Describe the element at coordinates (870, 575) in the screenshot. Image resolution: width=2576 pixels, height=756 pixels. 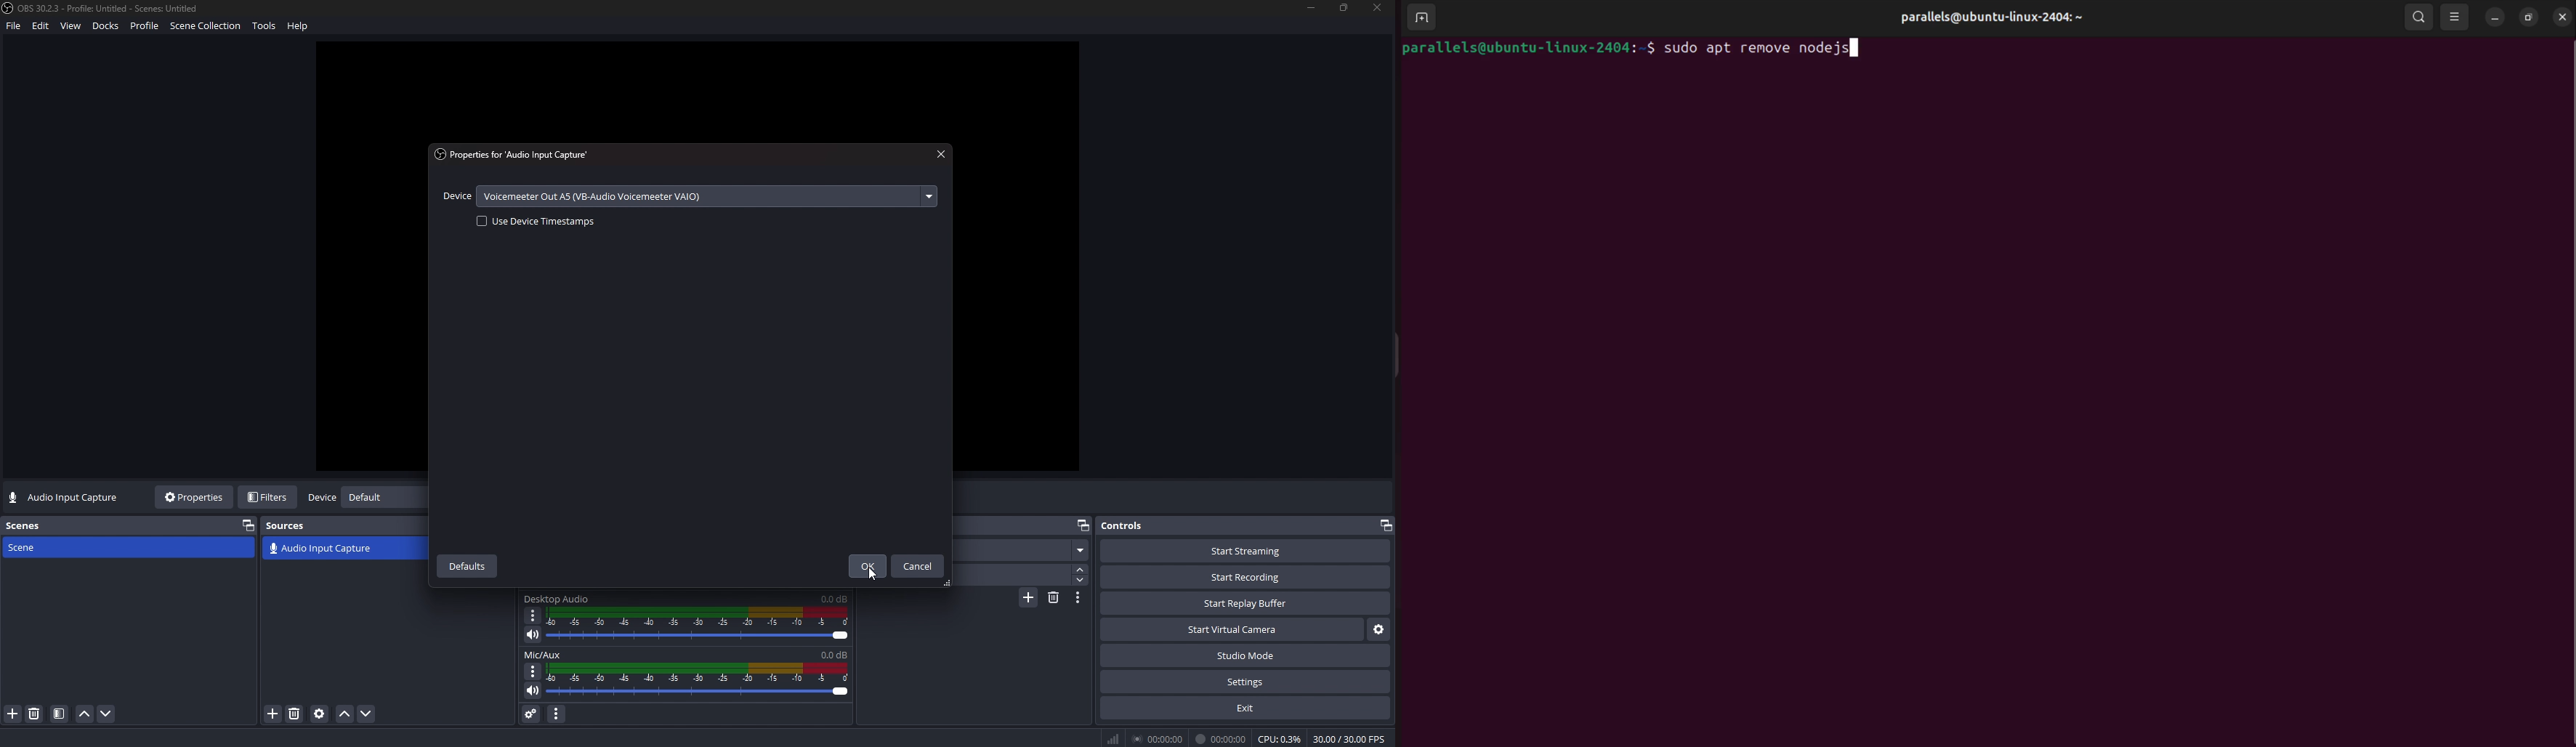
I see `cursor` at that location.